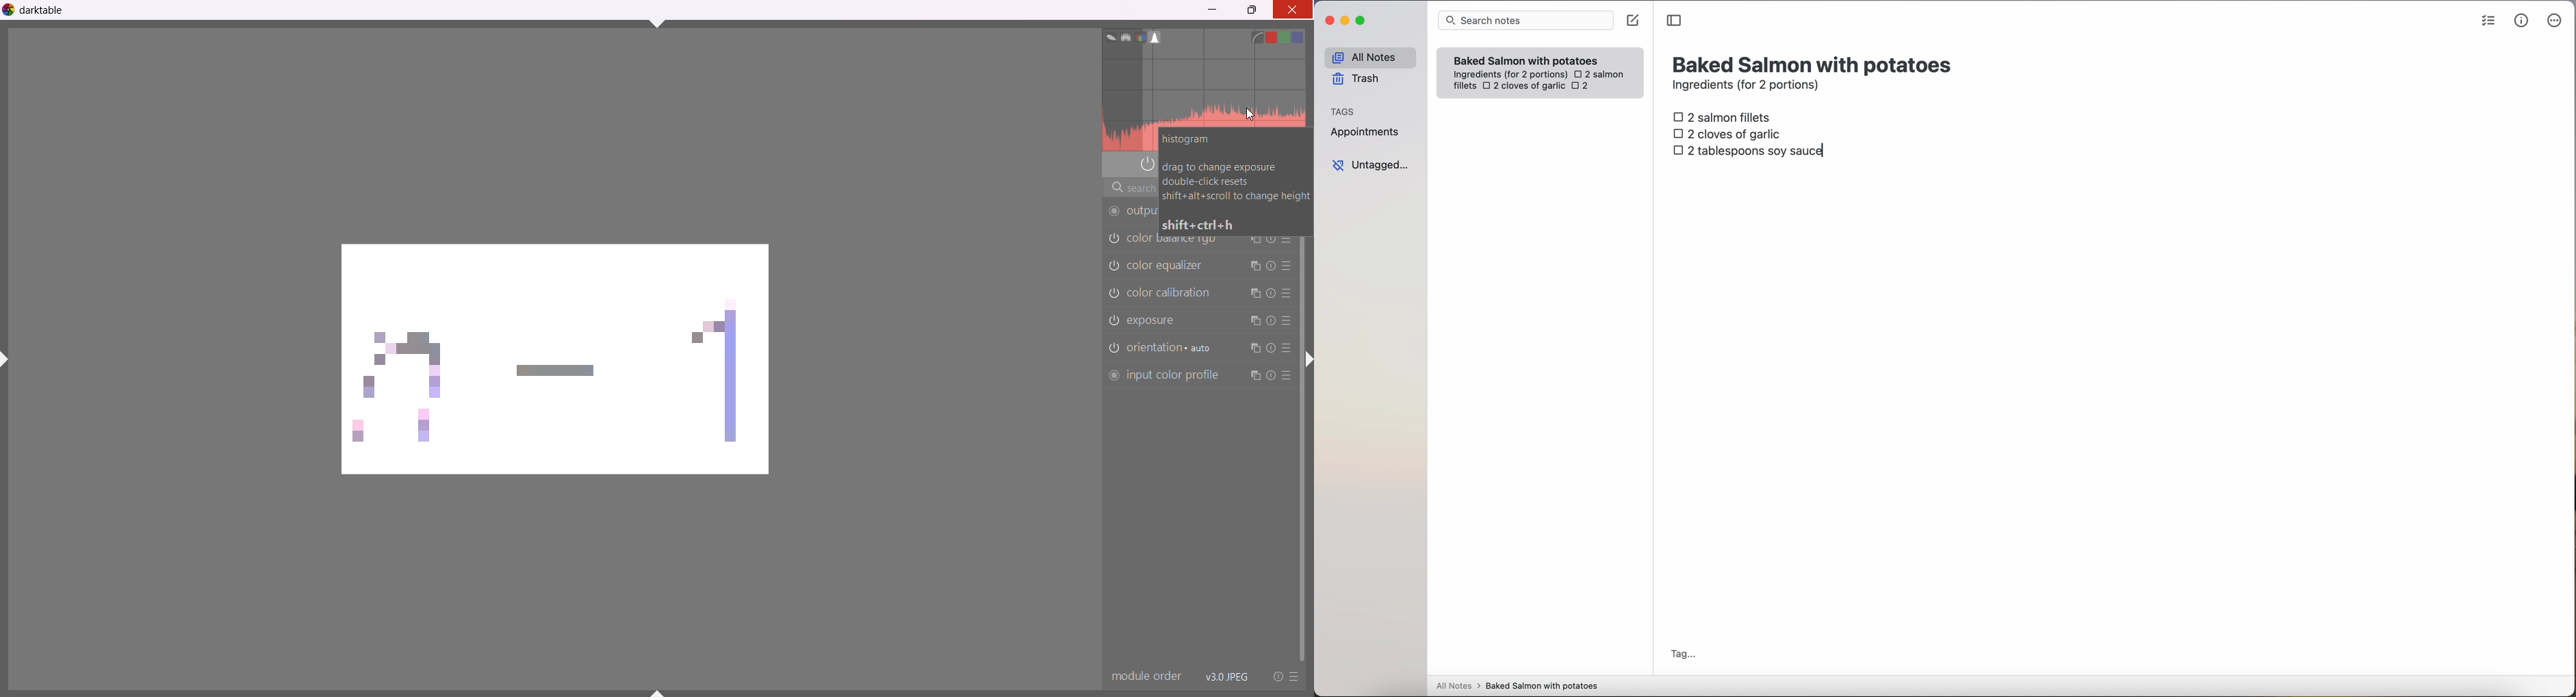 The width and height of the screenshot is (2576, 700). What do you see at coordinates (1748, 150) in the screenshot?
I see `2 tablespoons soy sauce` at bounding box center [1748, 150].